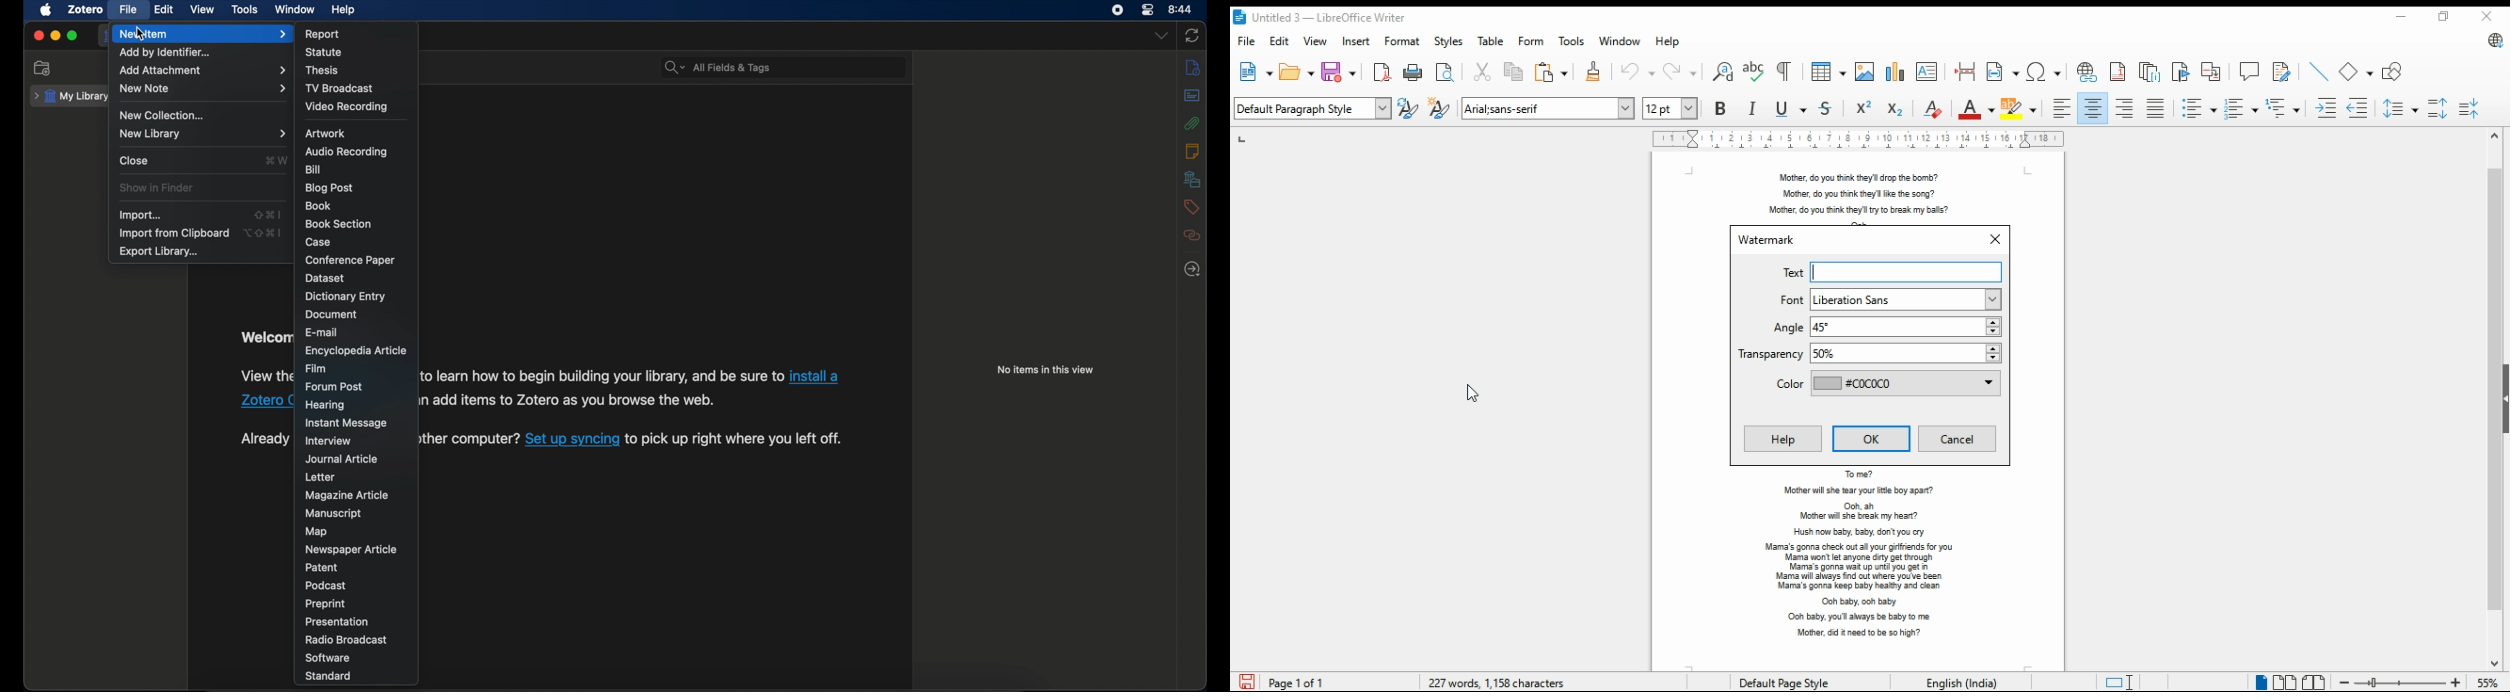 Image resolution: width=2520 pixels, height=700 pixels. Describe the element at coordinates (1182, 8) in the screenshot. I see `8.44` at that location.